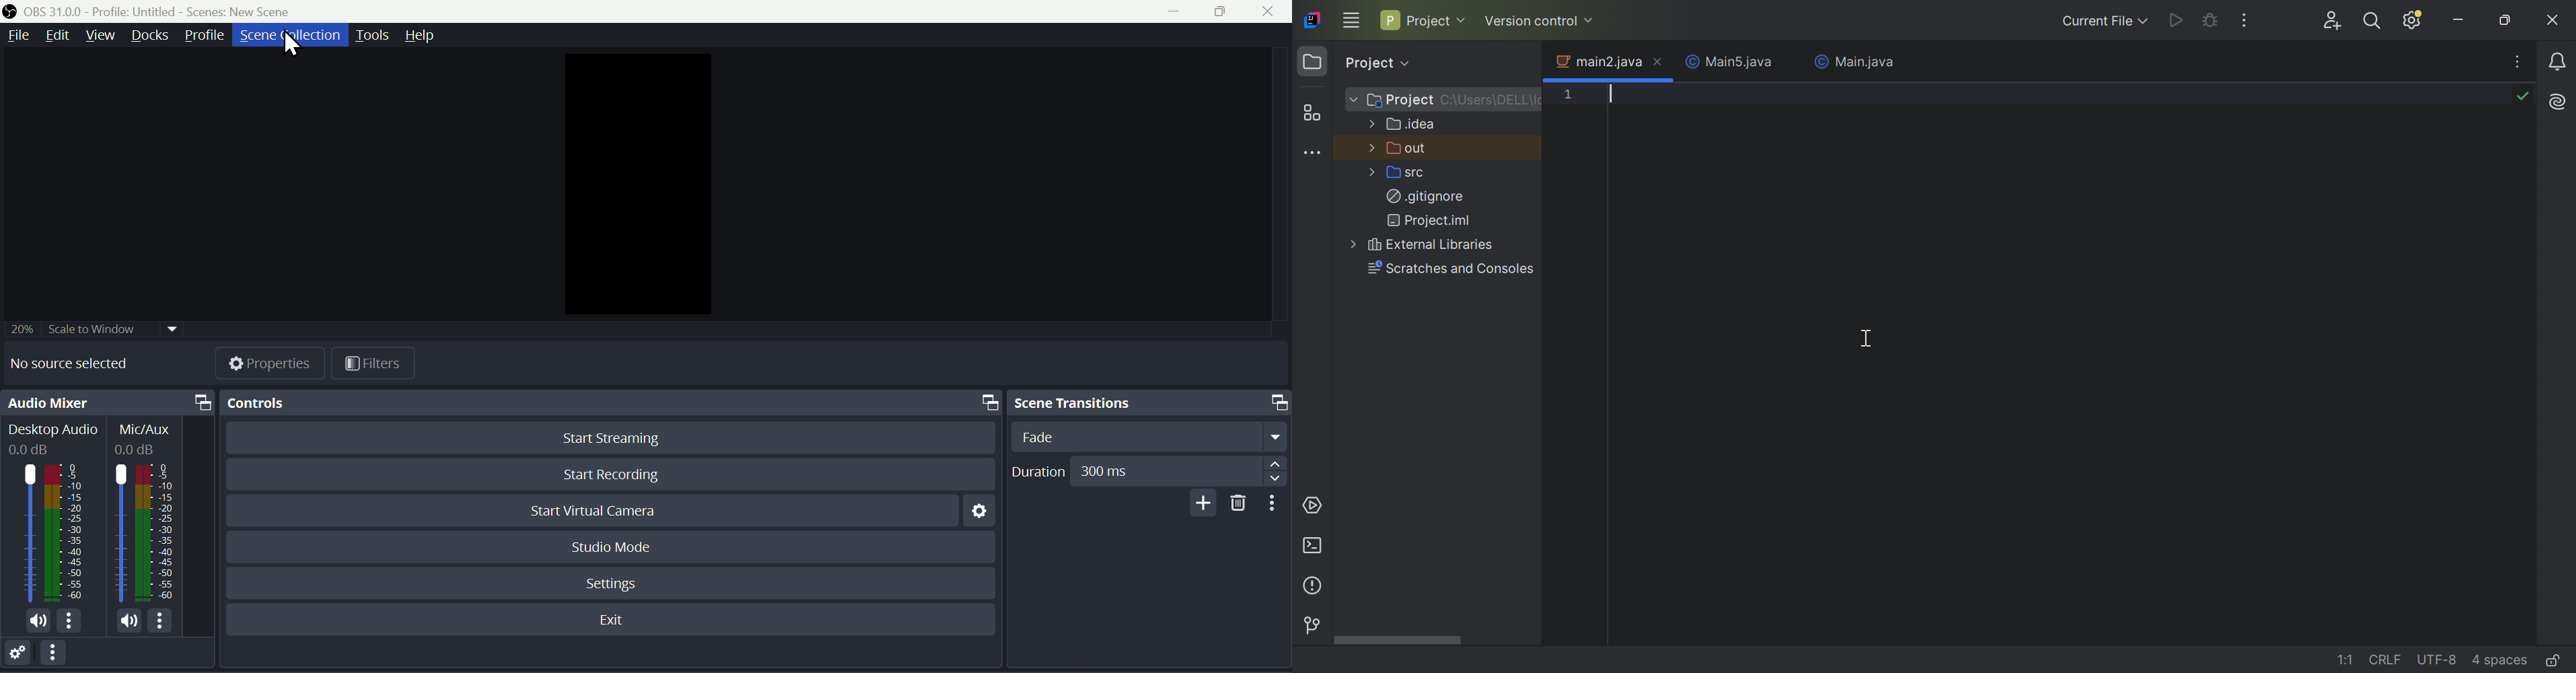 The height and width of the screenshot is (700, 2576). What do you see at coordinates (288, 35) in the screenshot?
I see `Scene collection` at bounding box center [288, 35].